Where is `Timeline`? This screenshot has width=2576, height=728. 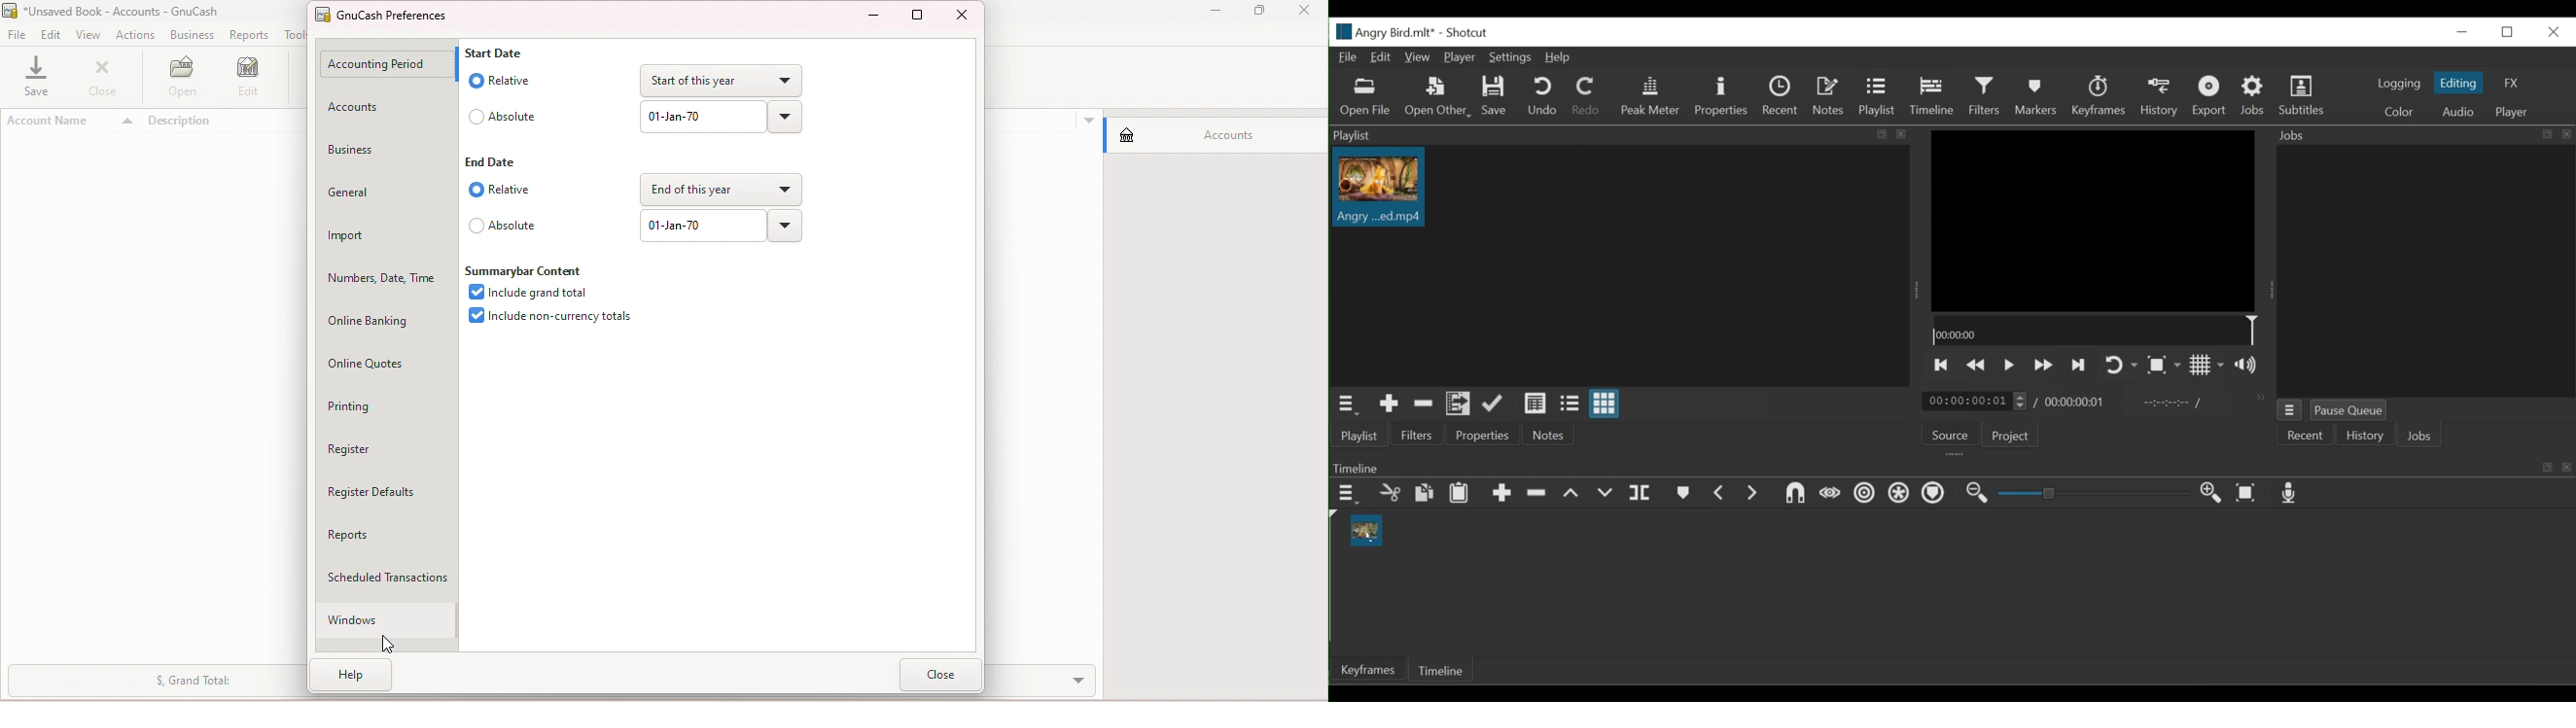 Timeline is located at coordinates (1932, 97).